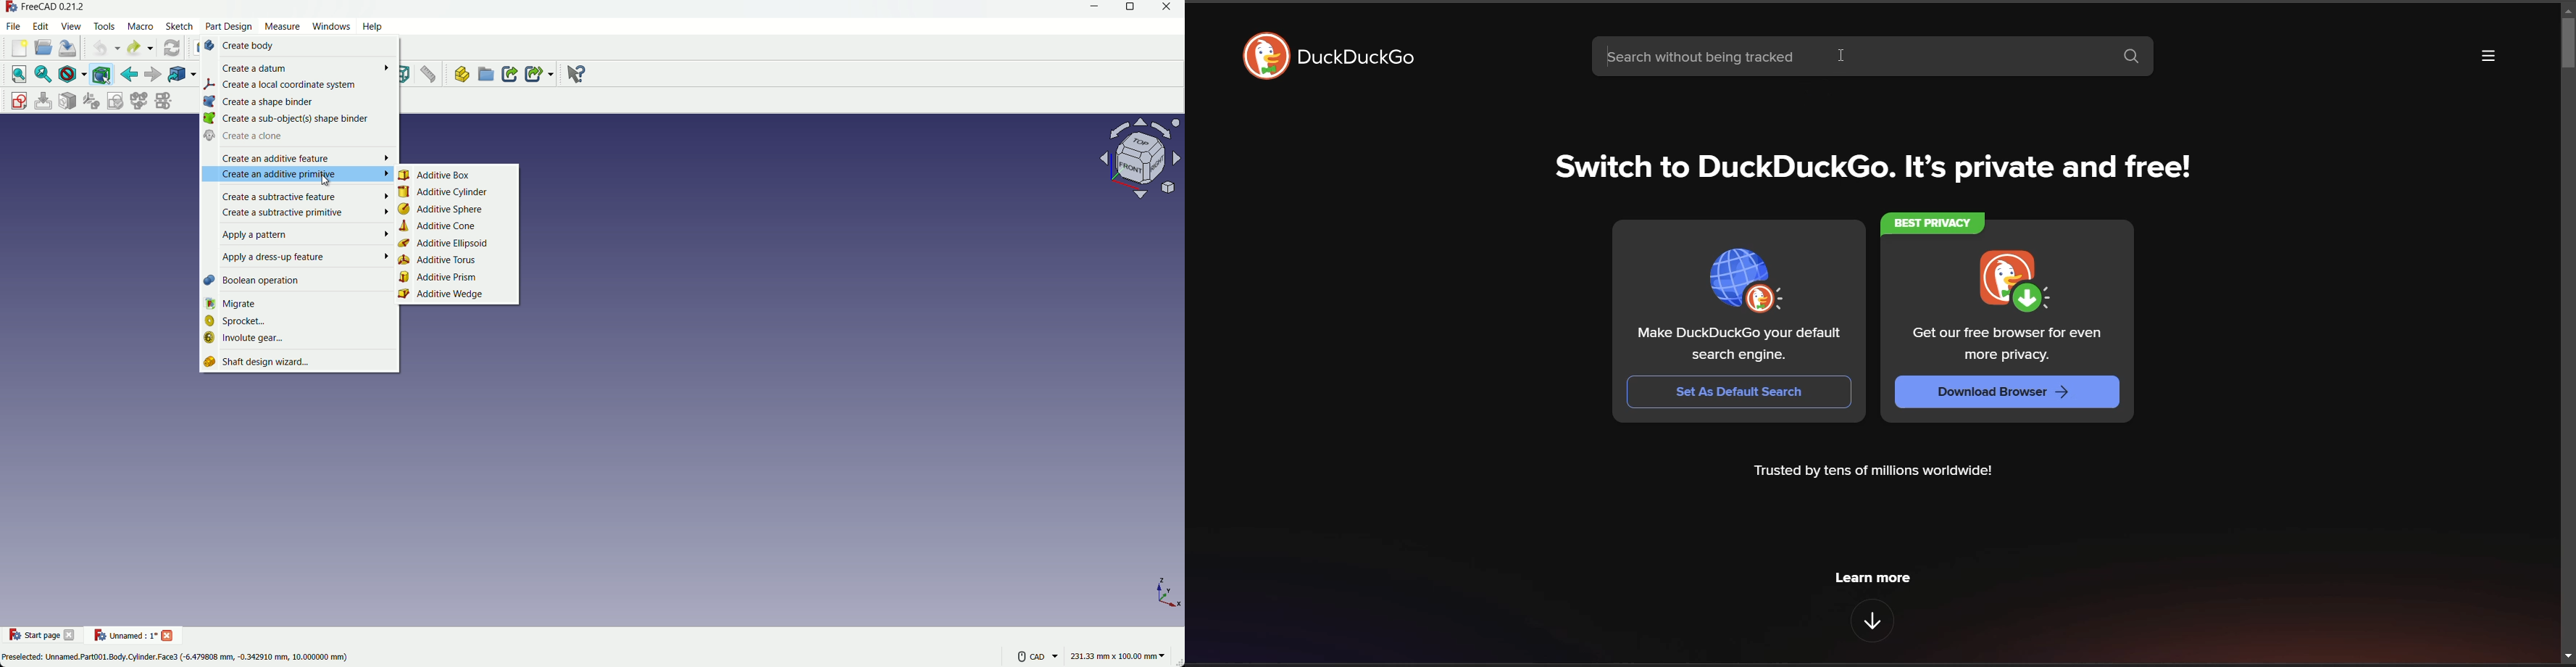 The image size is (2576, 672). I want to click on create a shape binder, so click(298, 103).